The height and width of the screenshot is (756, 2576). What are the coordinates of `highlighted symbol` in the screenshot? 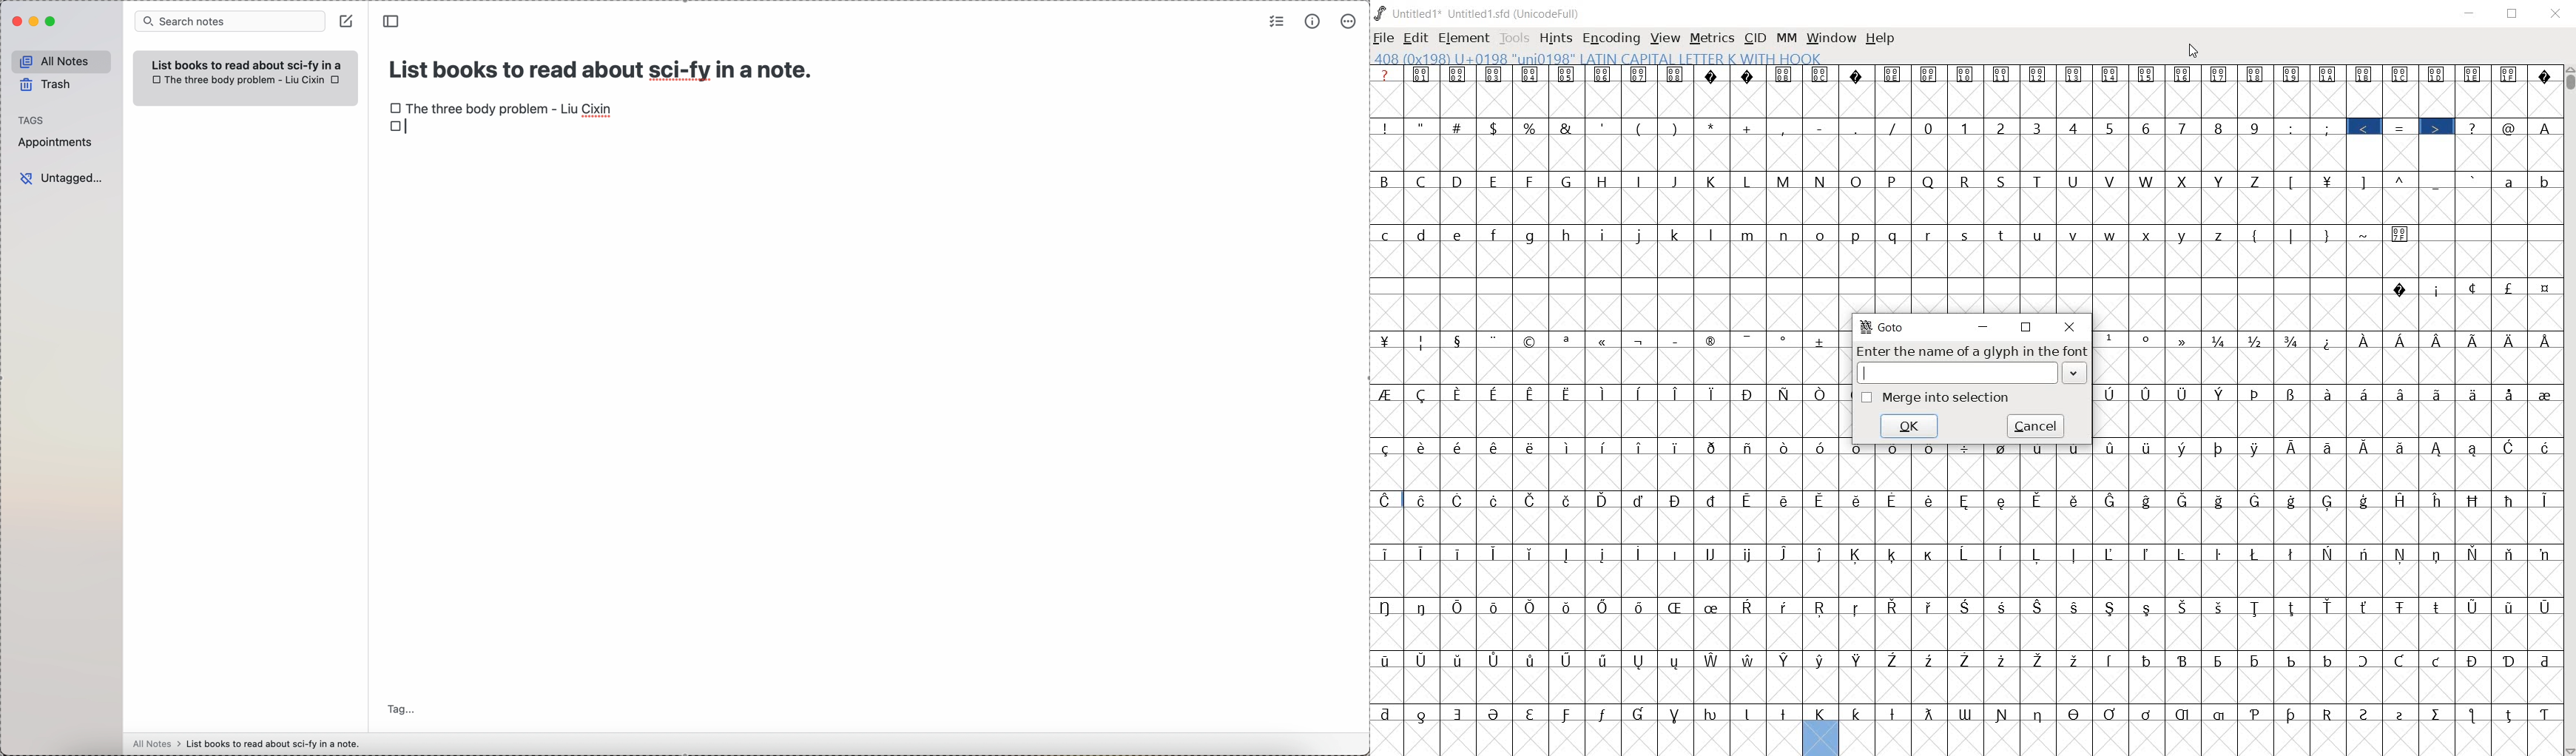 It's located at (2364, 126).